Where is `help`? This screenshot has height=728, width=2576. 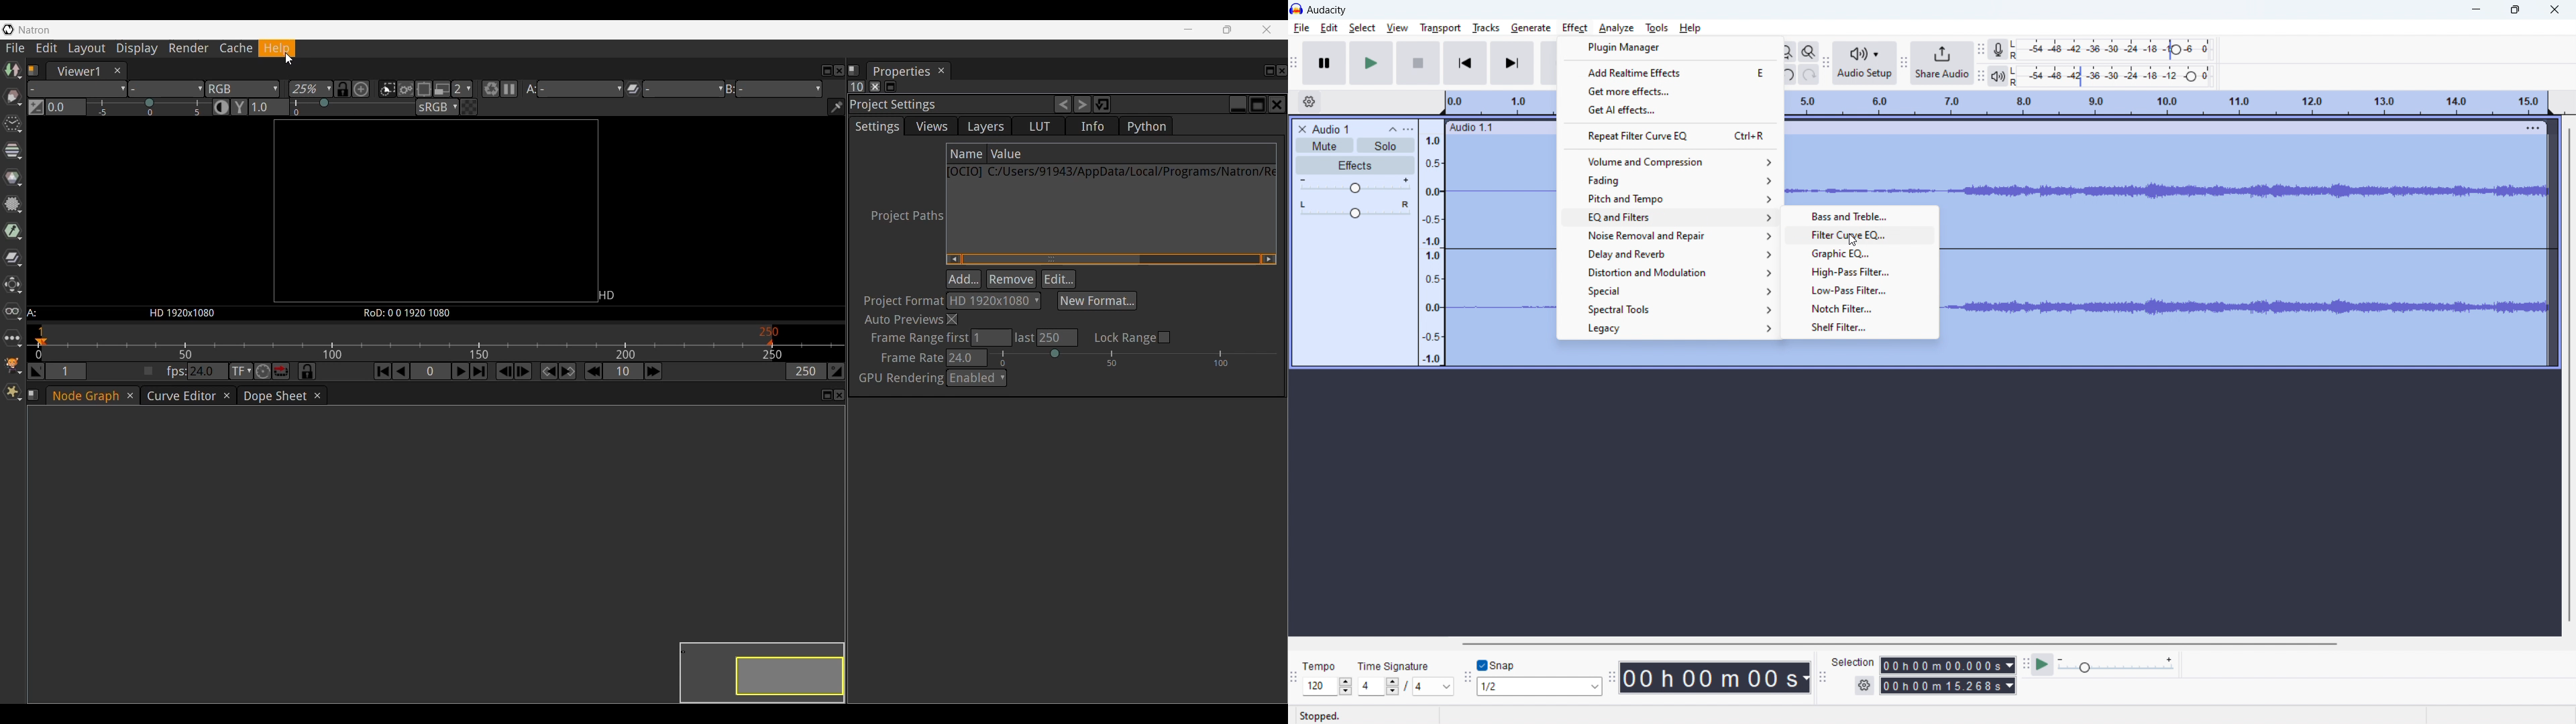 help is located at coordinates (1691, 28).